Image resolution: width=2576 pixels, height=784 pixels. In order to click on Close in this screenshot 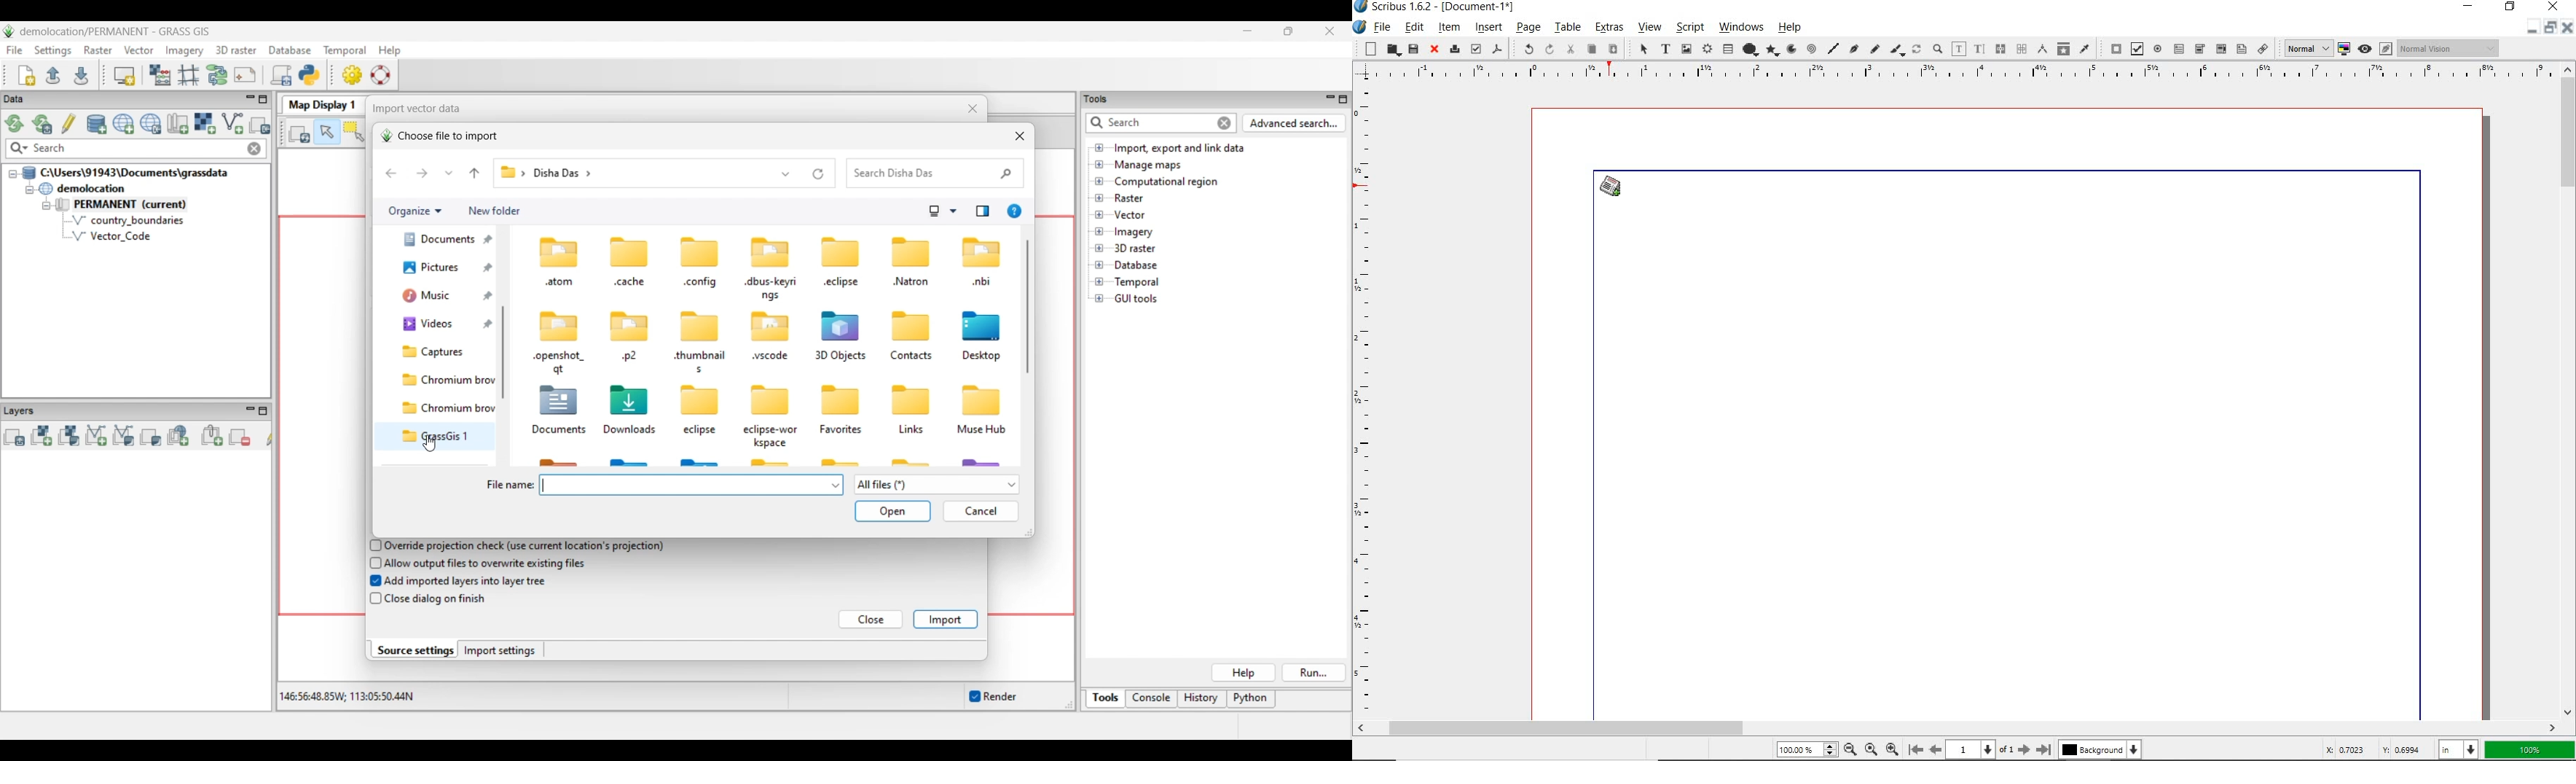, I will do `click(2569, 27)`.